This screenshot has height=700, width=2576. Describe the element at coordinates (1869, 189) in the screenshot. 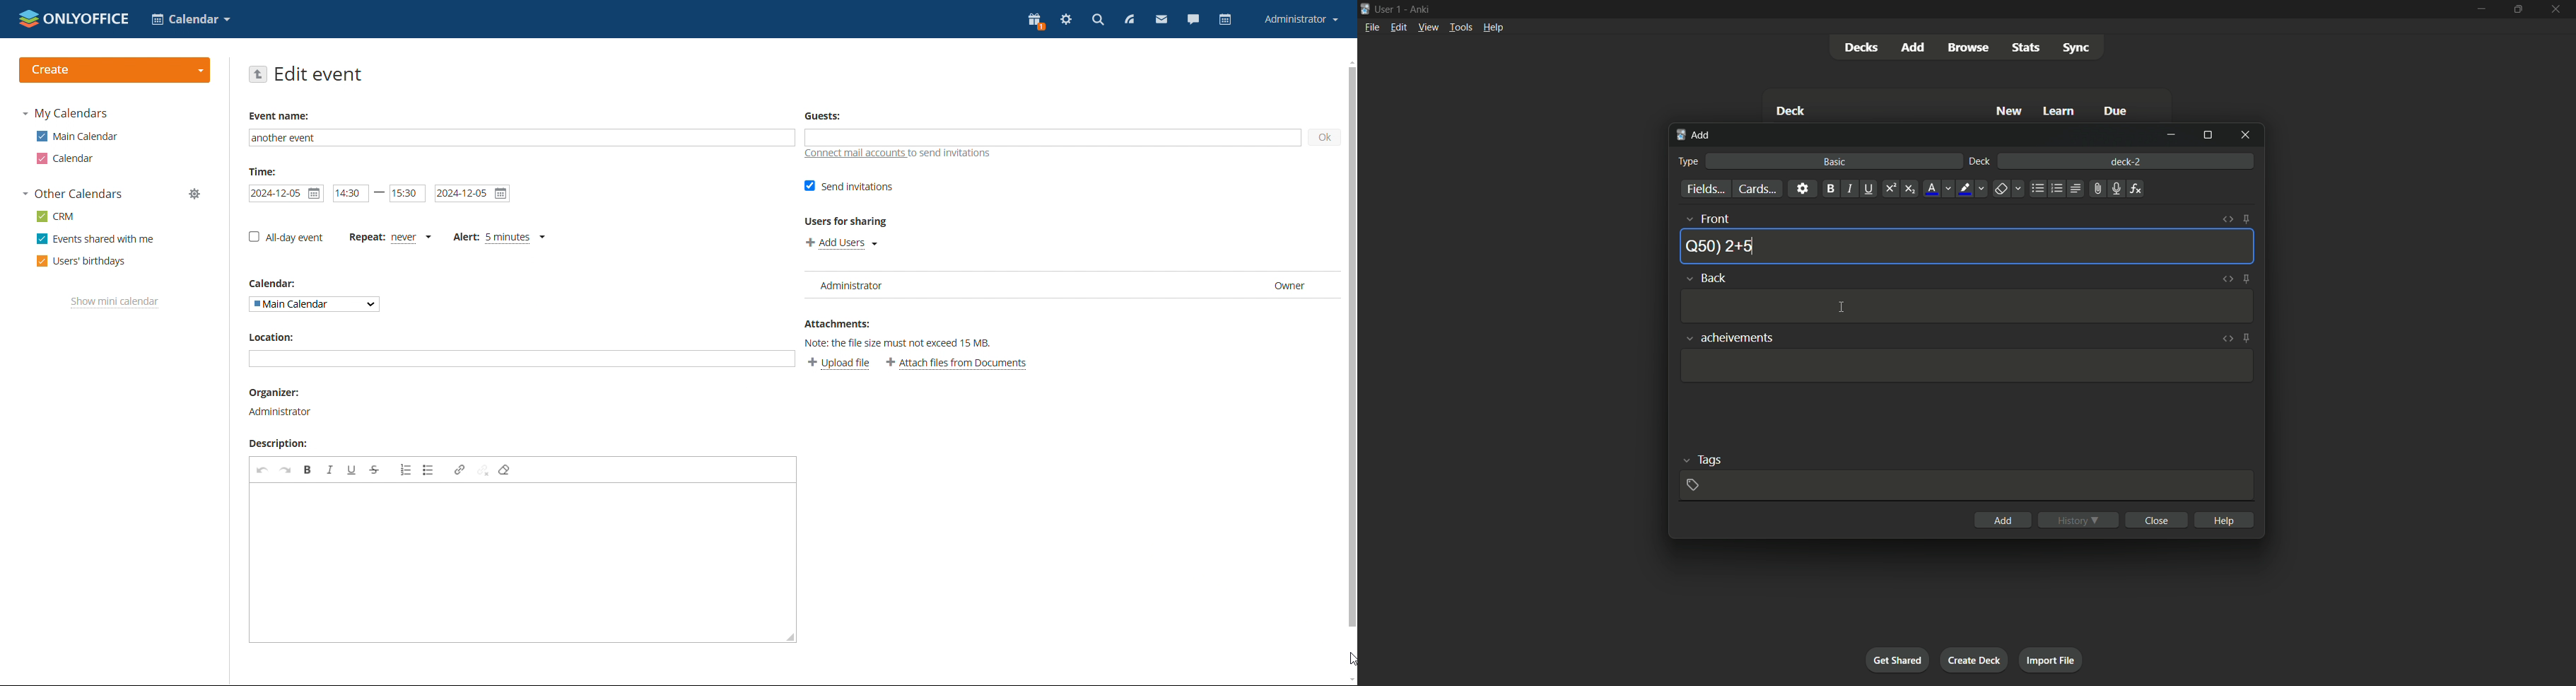

I see `underline` at that location.